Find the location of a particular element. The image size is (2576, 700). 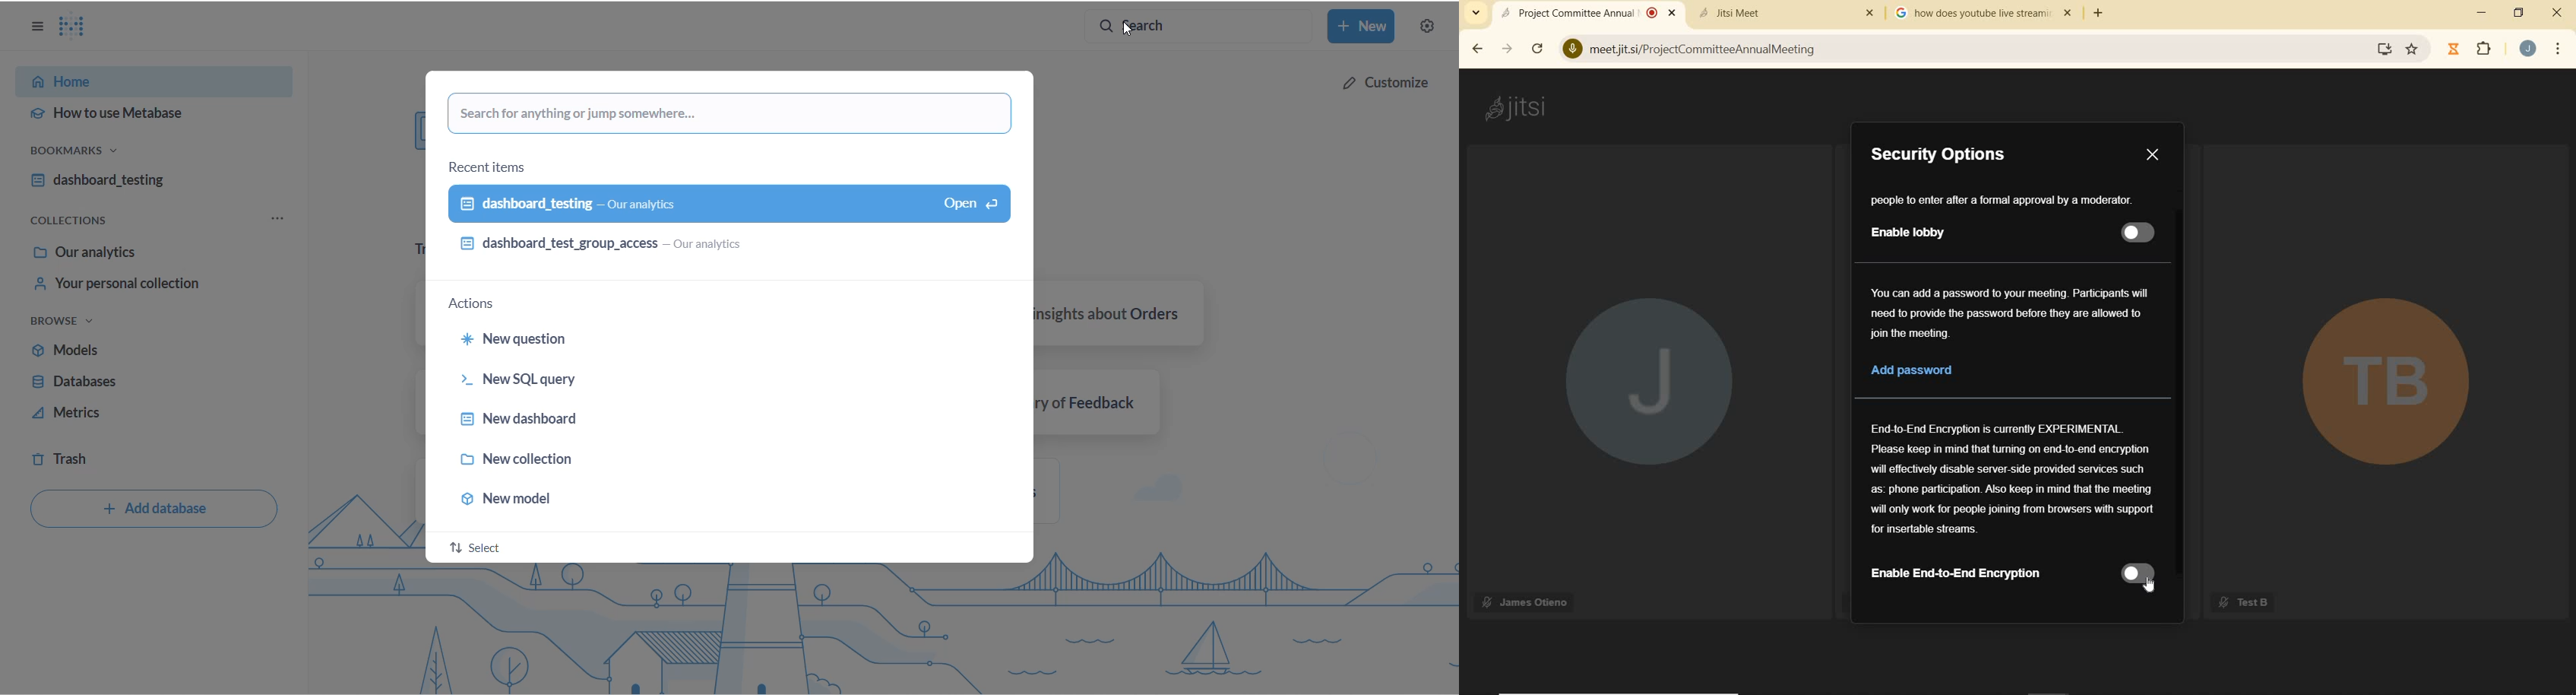

You can add a password to your meeting. Participants will
need to provide the password before they are allowed to
join the meeting is located at coordinates (2013, 313).